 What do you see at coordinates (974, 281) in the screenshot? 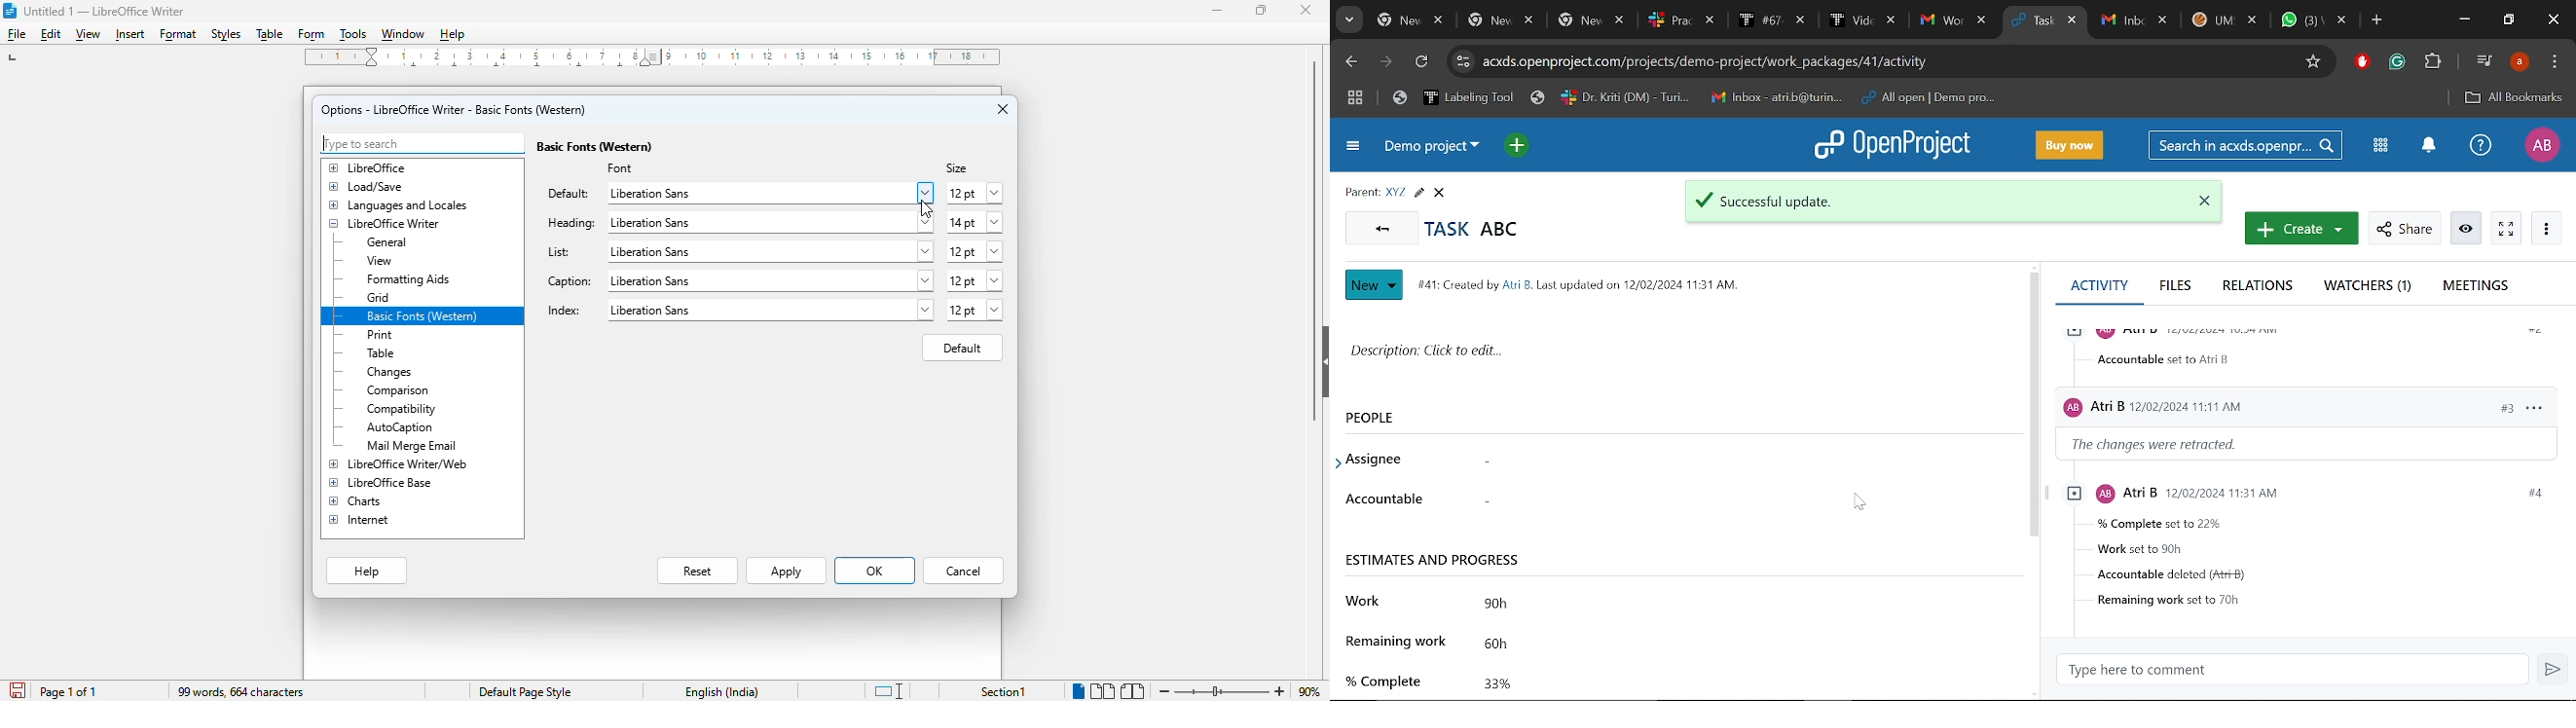
I see `12 pt` at bounding box center [974, 281].